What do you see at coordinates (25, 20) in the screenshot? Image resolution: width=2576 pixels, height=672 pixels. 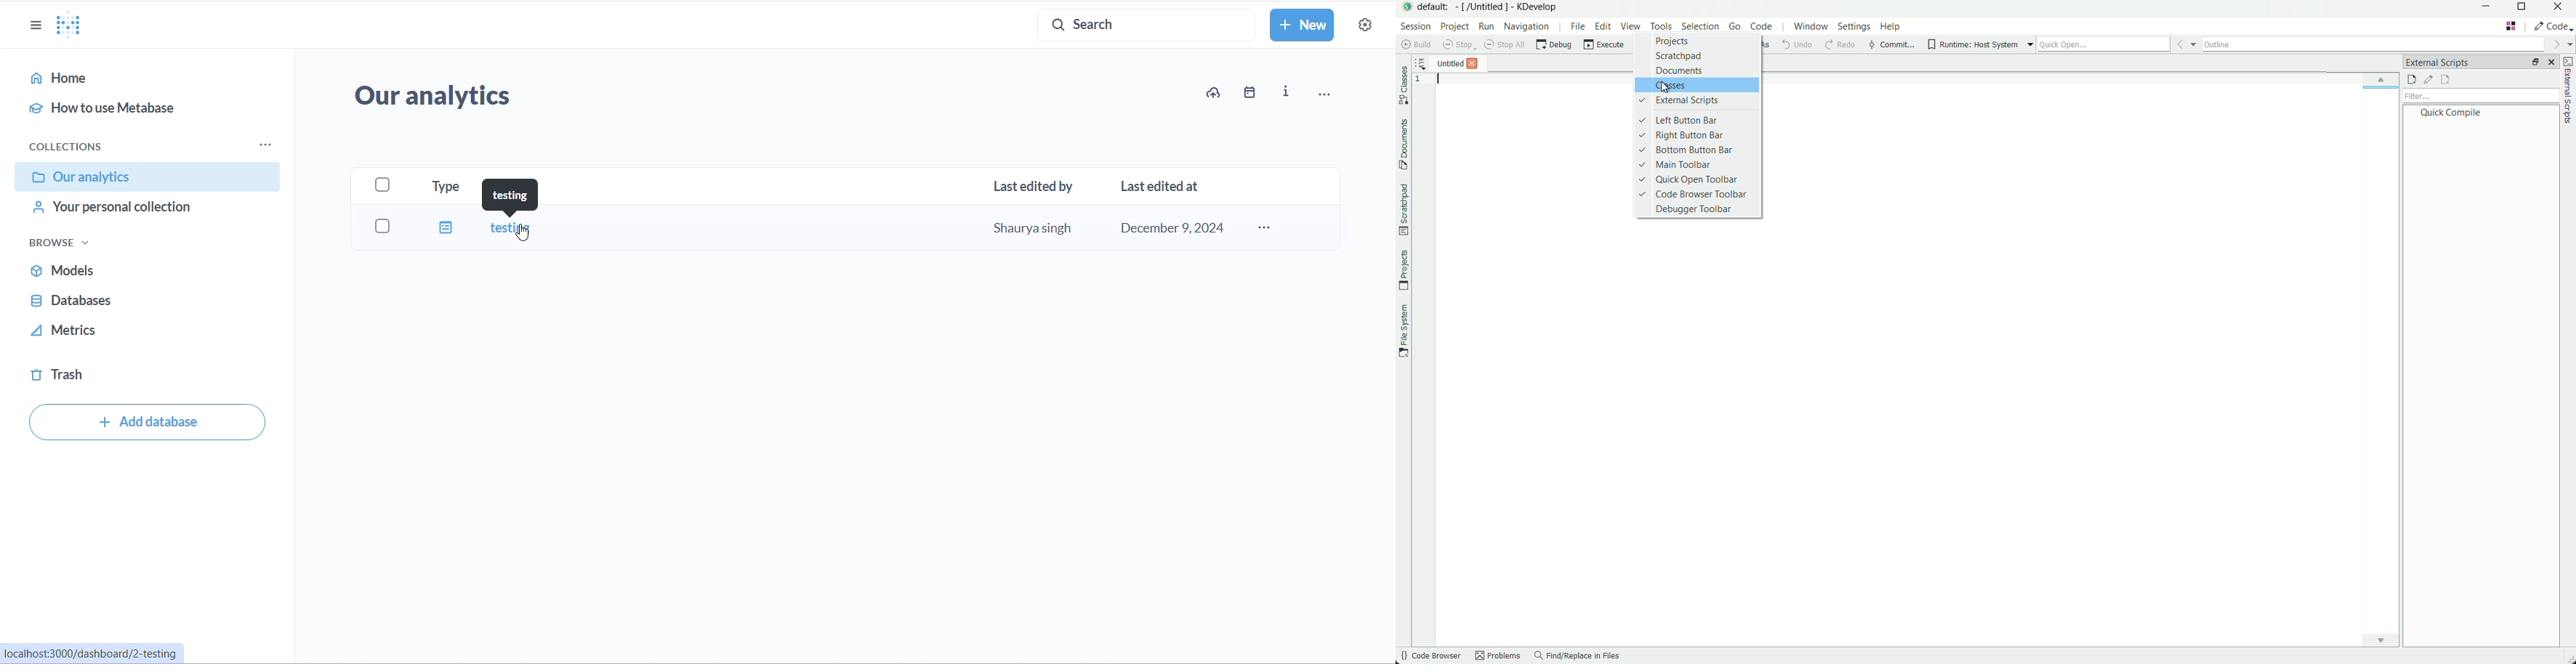 I see `show/hide sidebar` at bounding box center [25, 20].